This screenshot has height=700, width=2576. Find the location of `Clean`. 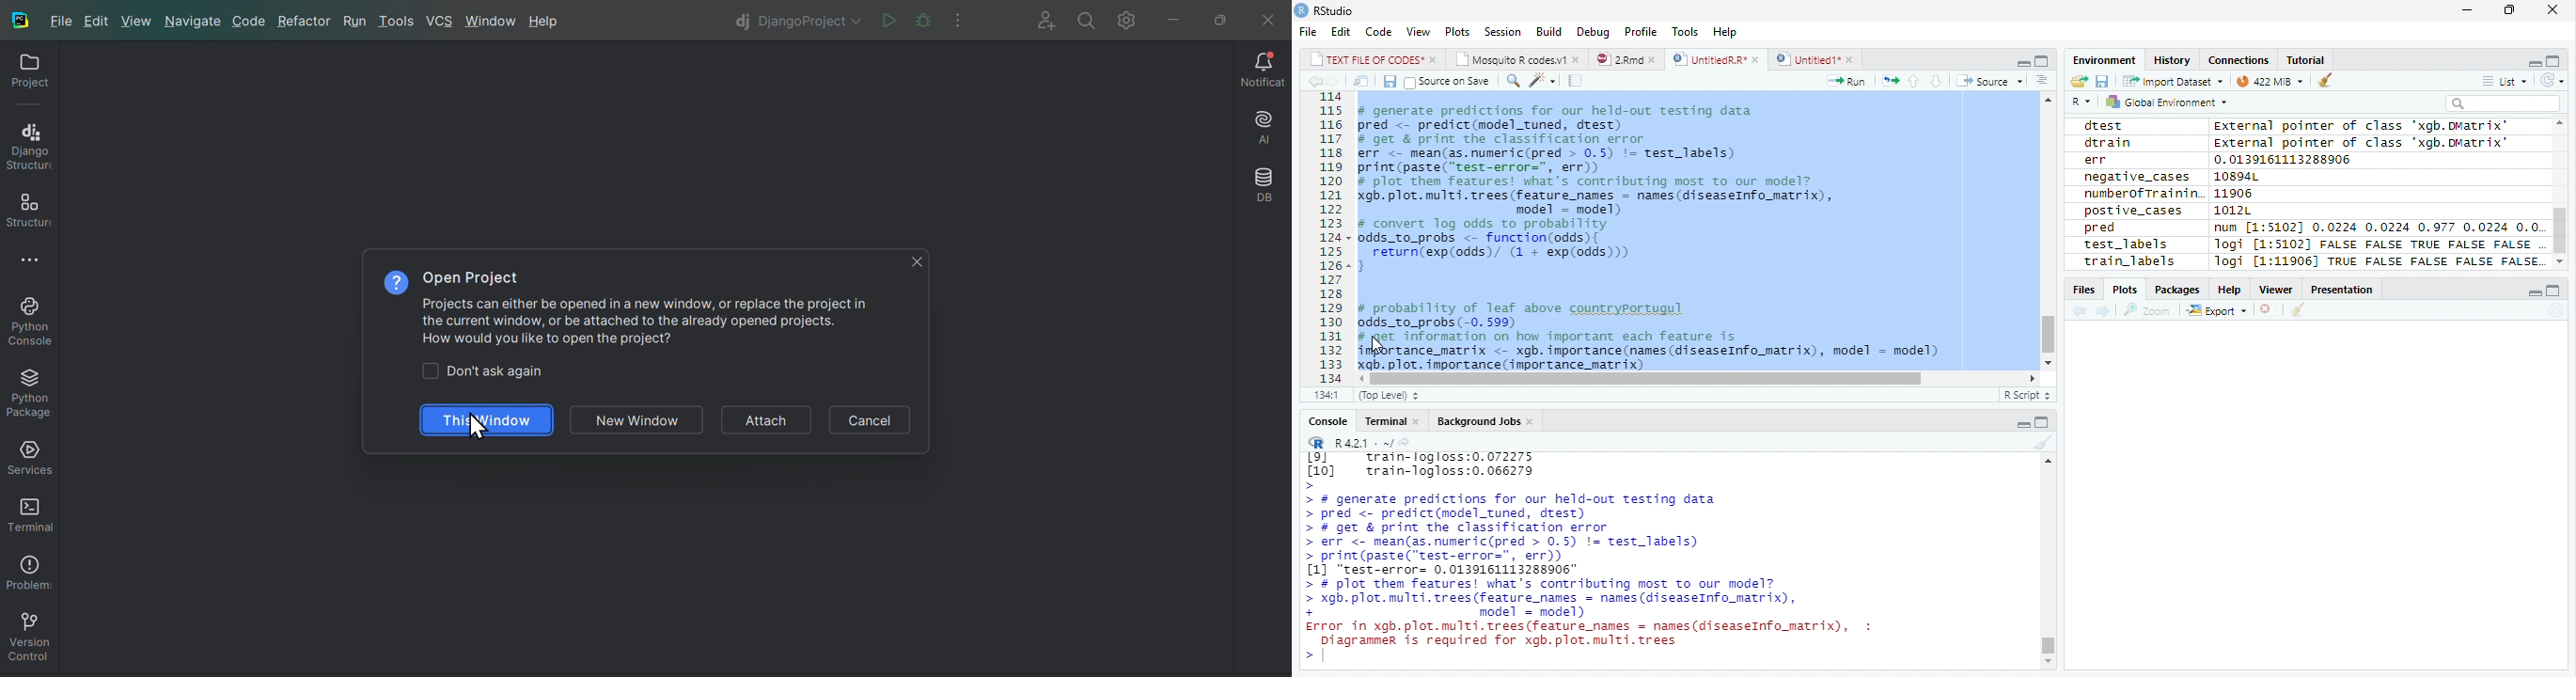

Clean is located at coordinates (2299, 310).